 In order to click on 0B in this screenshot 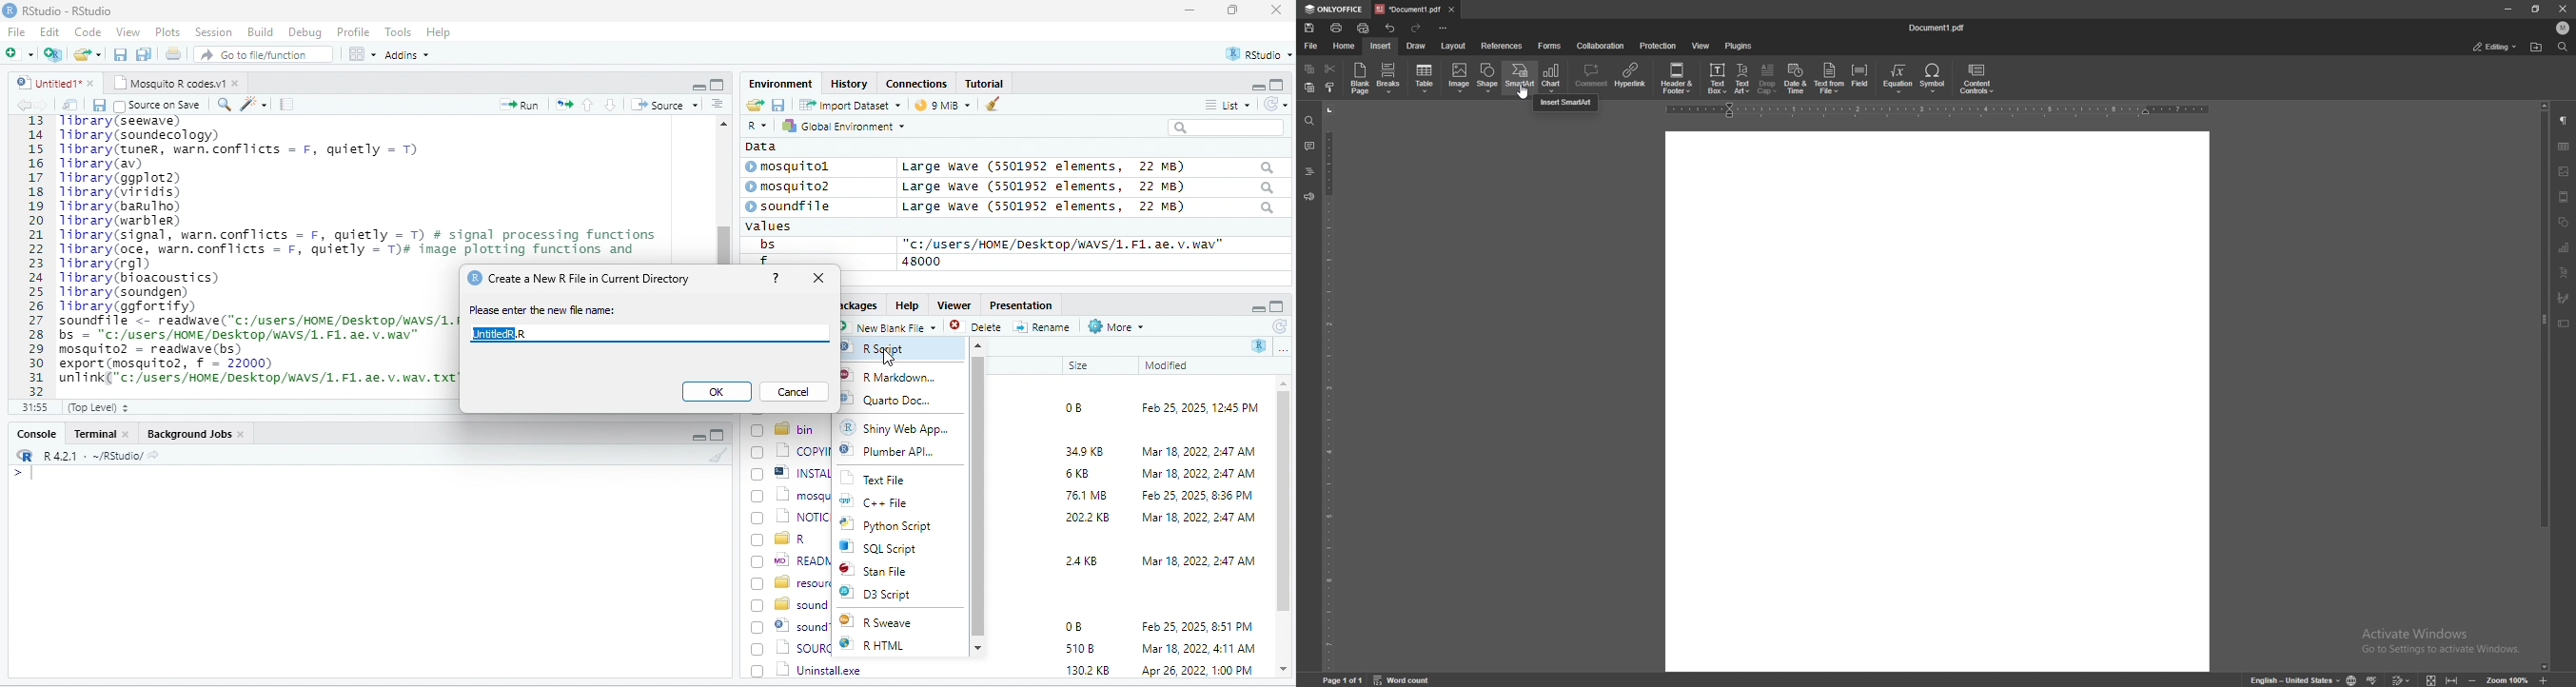, I will do `click(1067, 405)`.